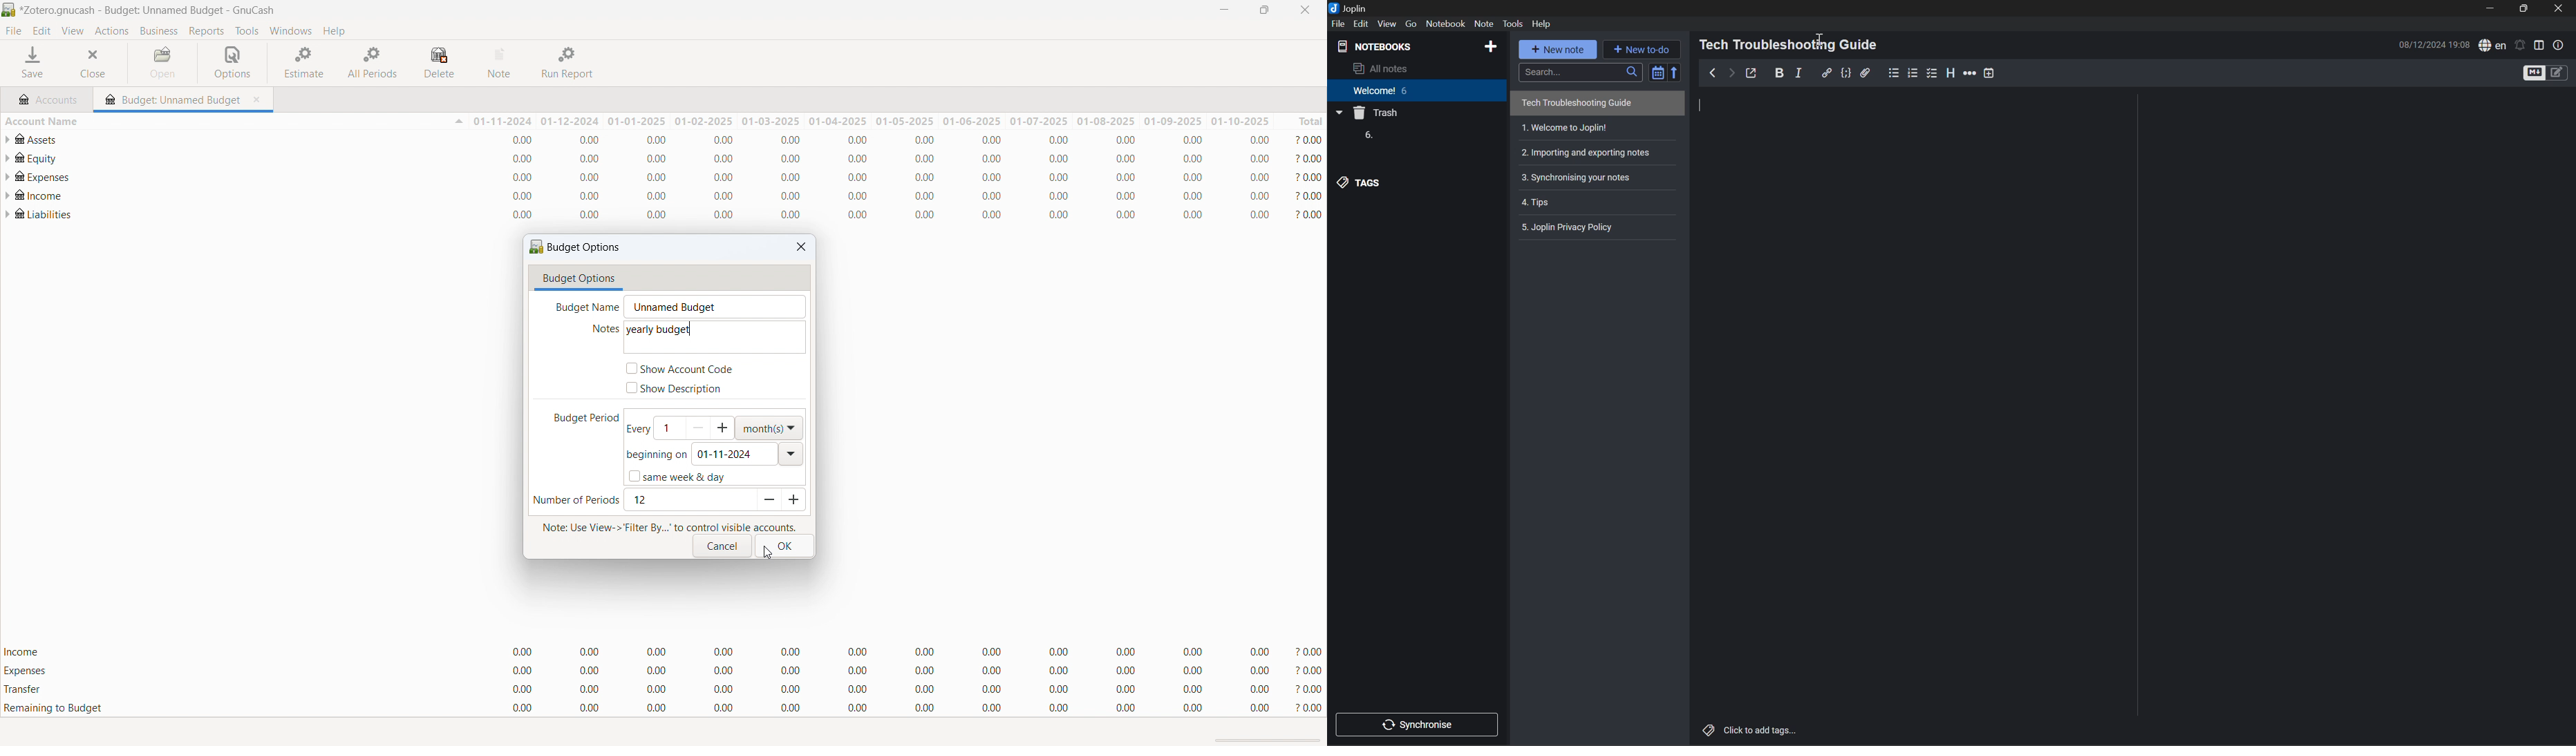 The image size is (2576, 756). Describe the element at coordinates (1867, 73) in the screenshot. I see `Attach file` at that location.